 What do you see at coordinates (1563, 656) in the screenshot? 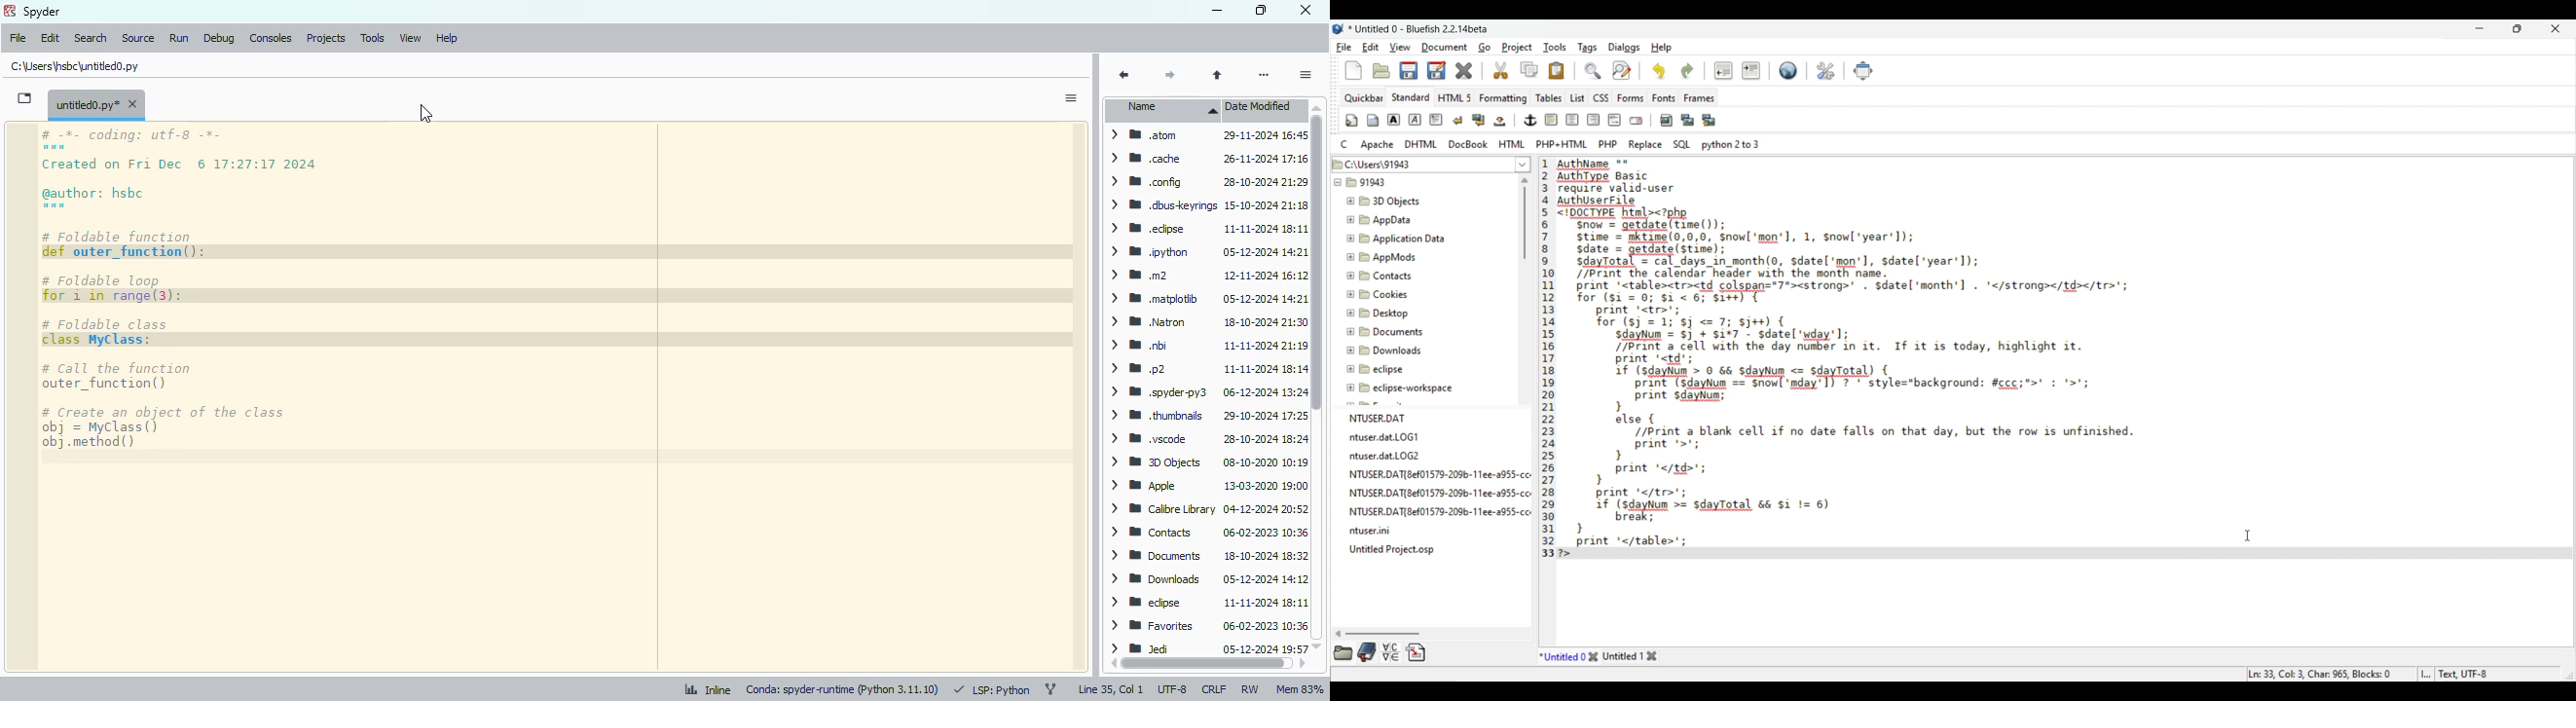
I see `Current tab highlighted` at bounding box center [1563, 656].